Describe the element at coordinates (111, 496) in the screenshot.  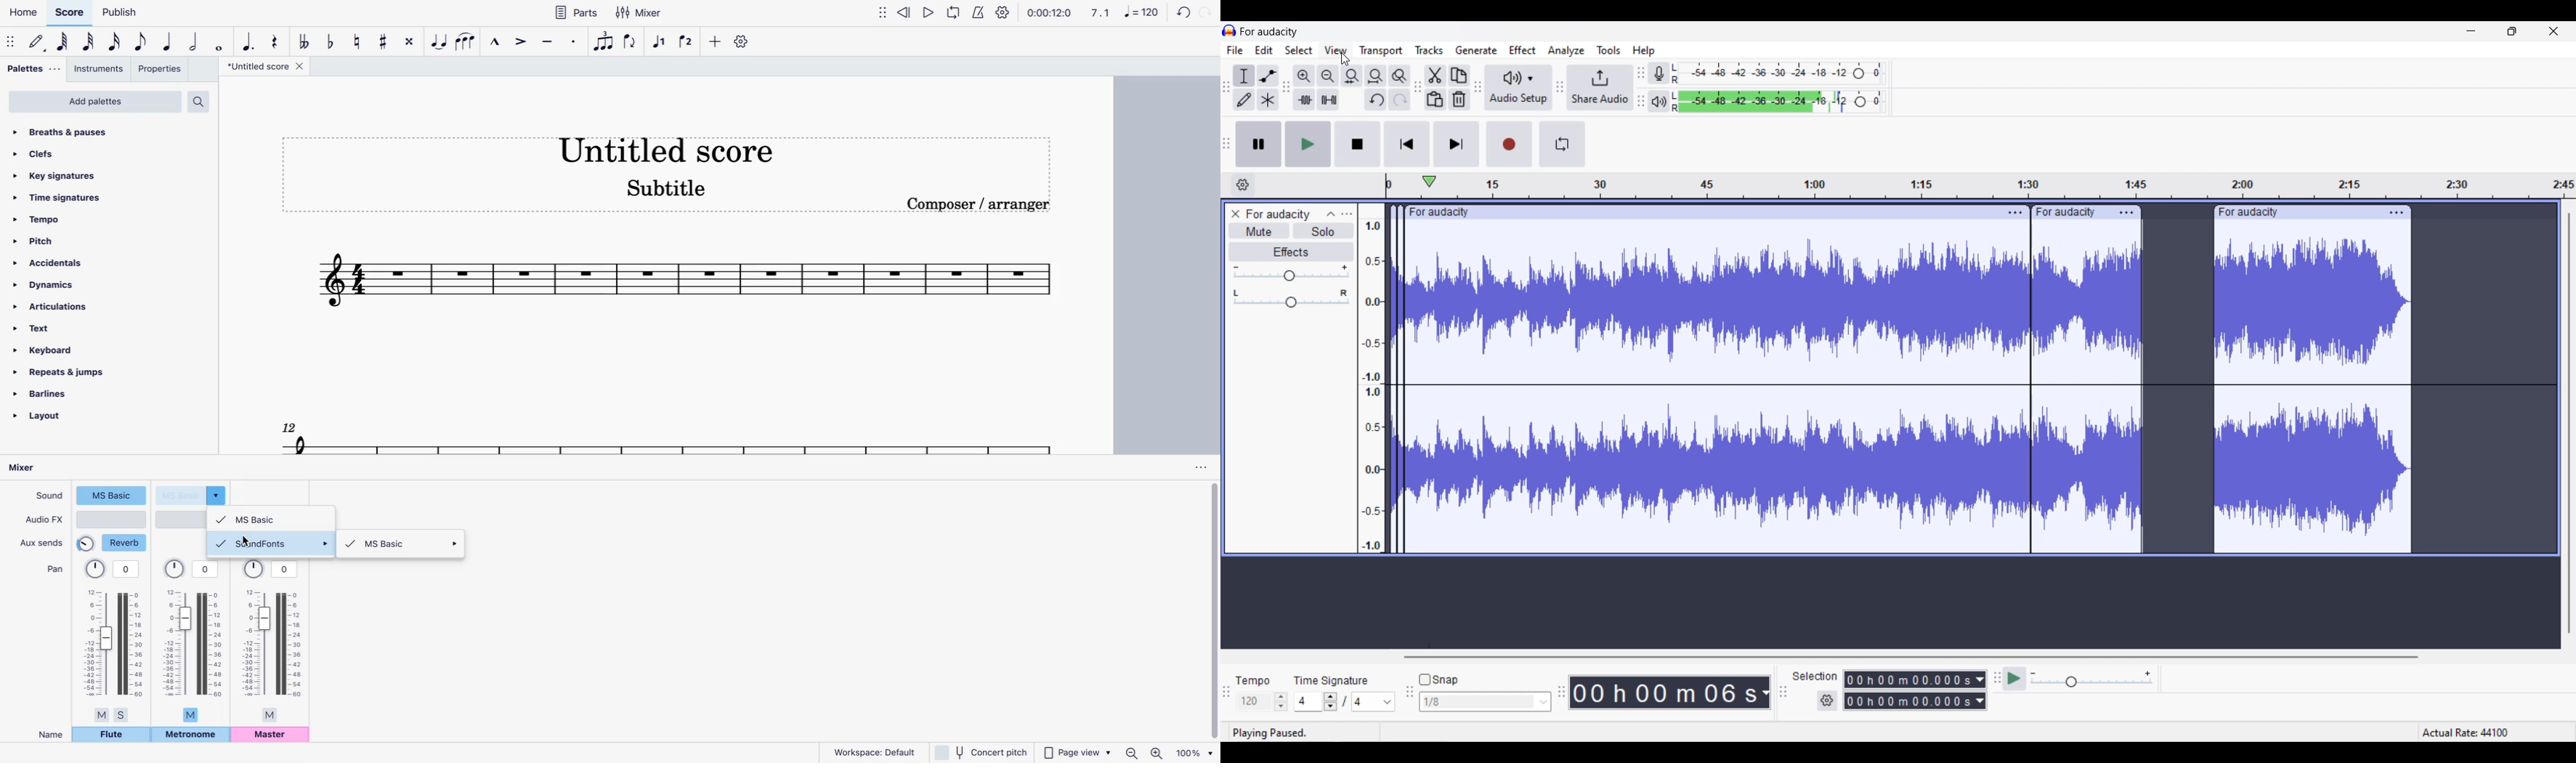
I see `sound type` at that location.